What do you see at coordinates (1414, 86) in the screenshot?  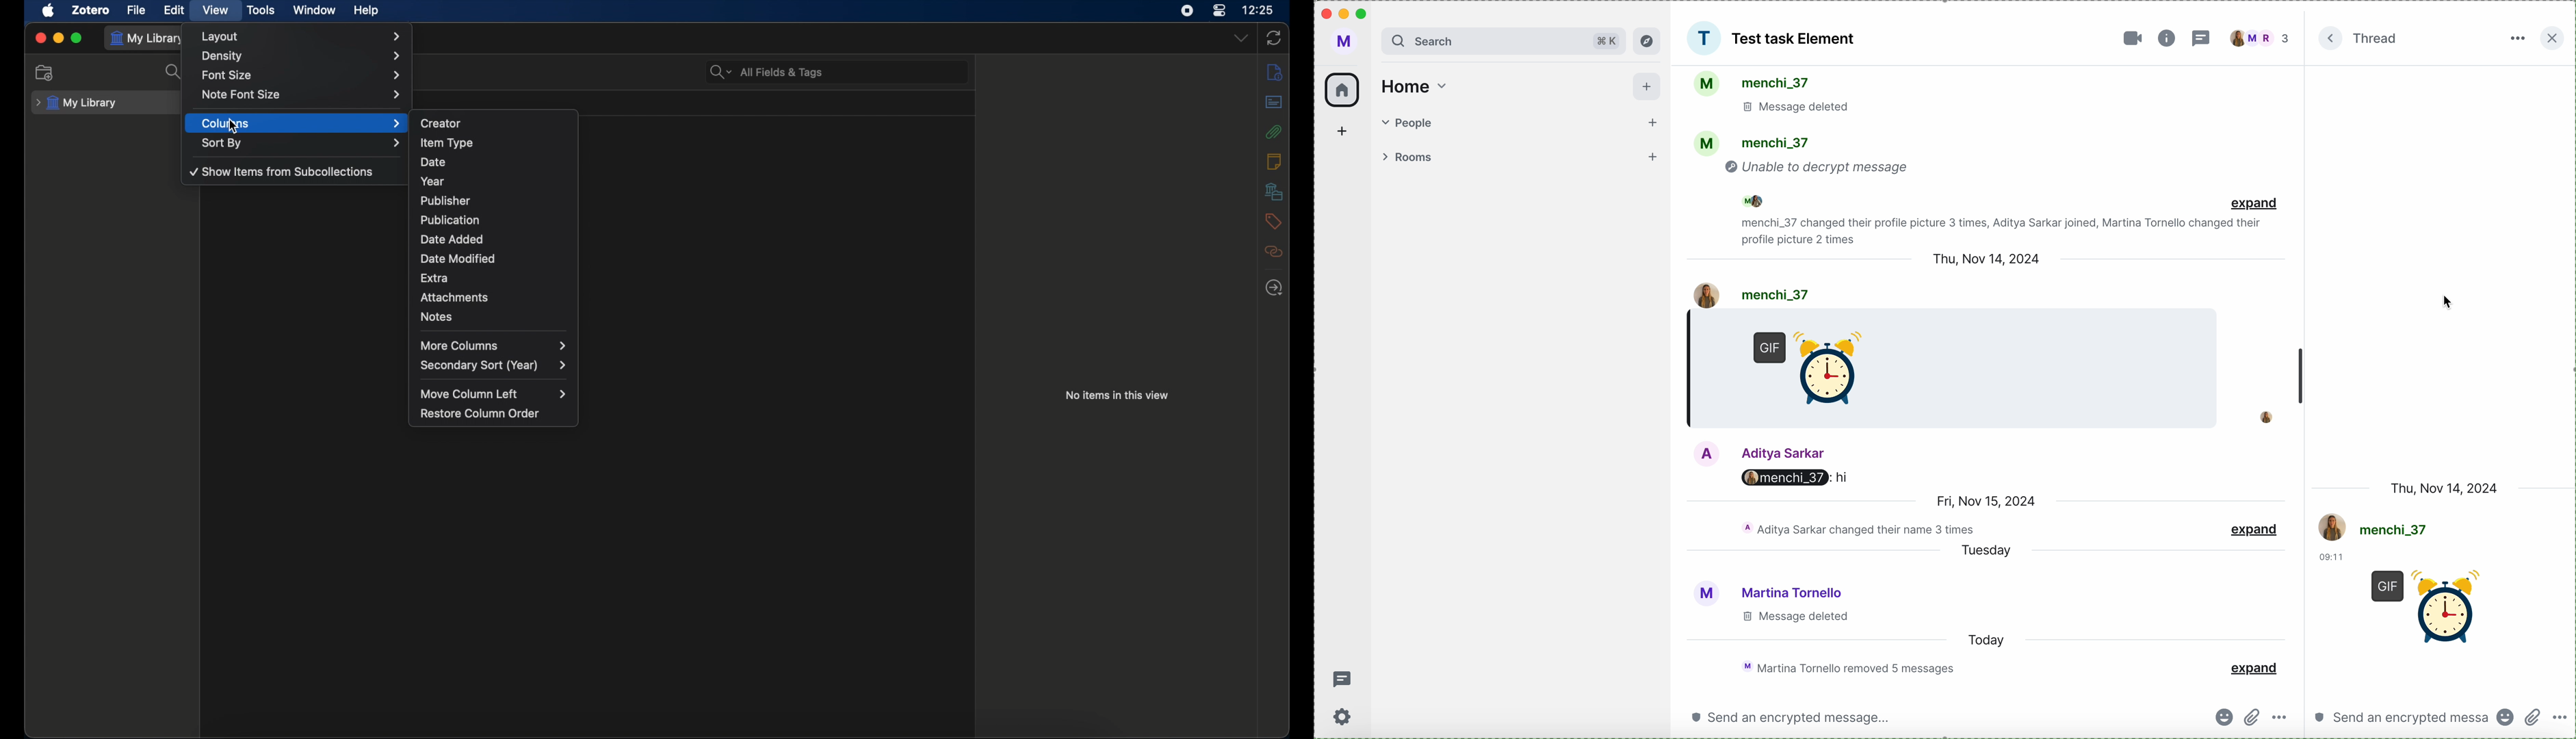 I see `home` at bounding box center [1414, 86].